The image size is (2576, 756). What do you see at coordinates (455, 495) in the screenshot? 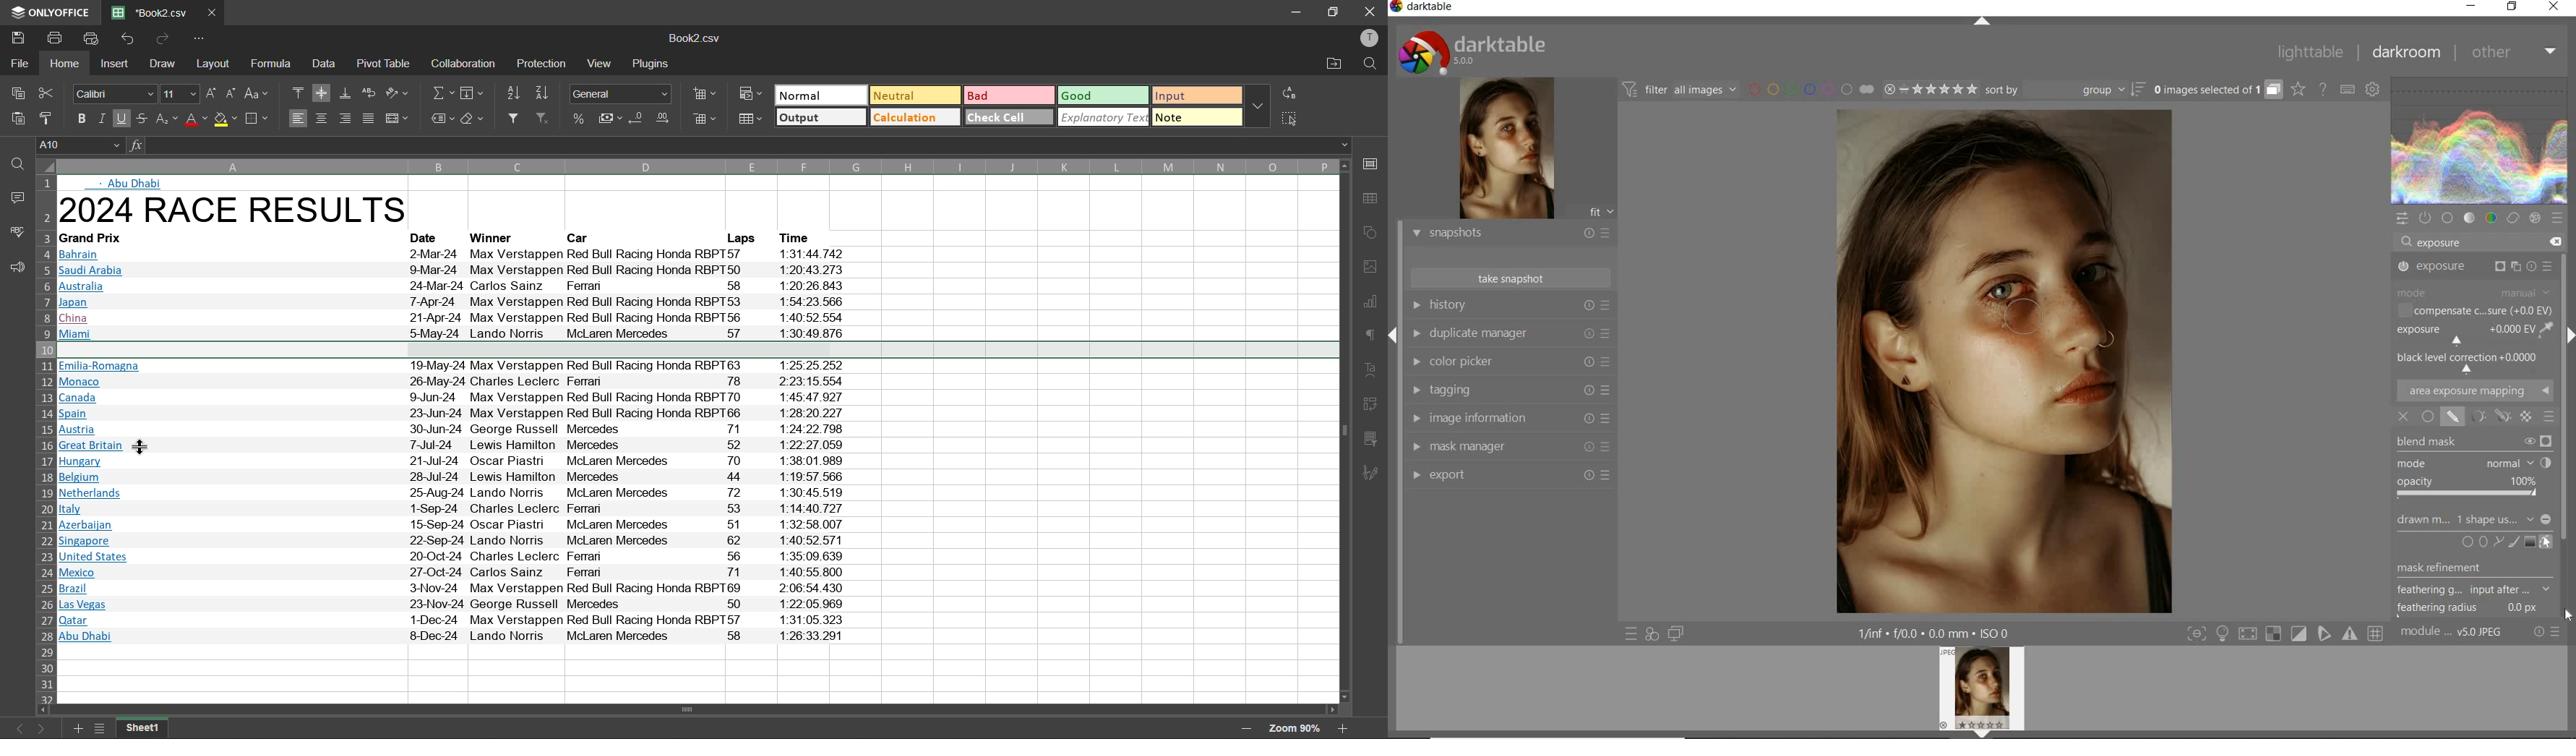
I see `INetherlands 25-Aug-24 Lando Norris McLaren Mercedes 72 1:30:45.519` at bounding box center [455, 495].